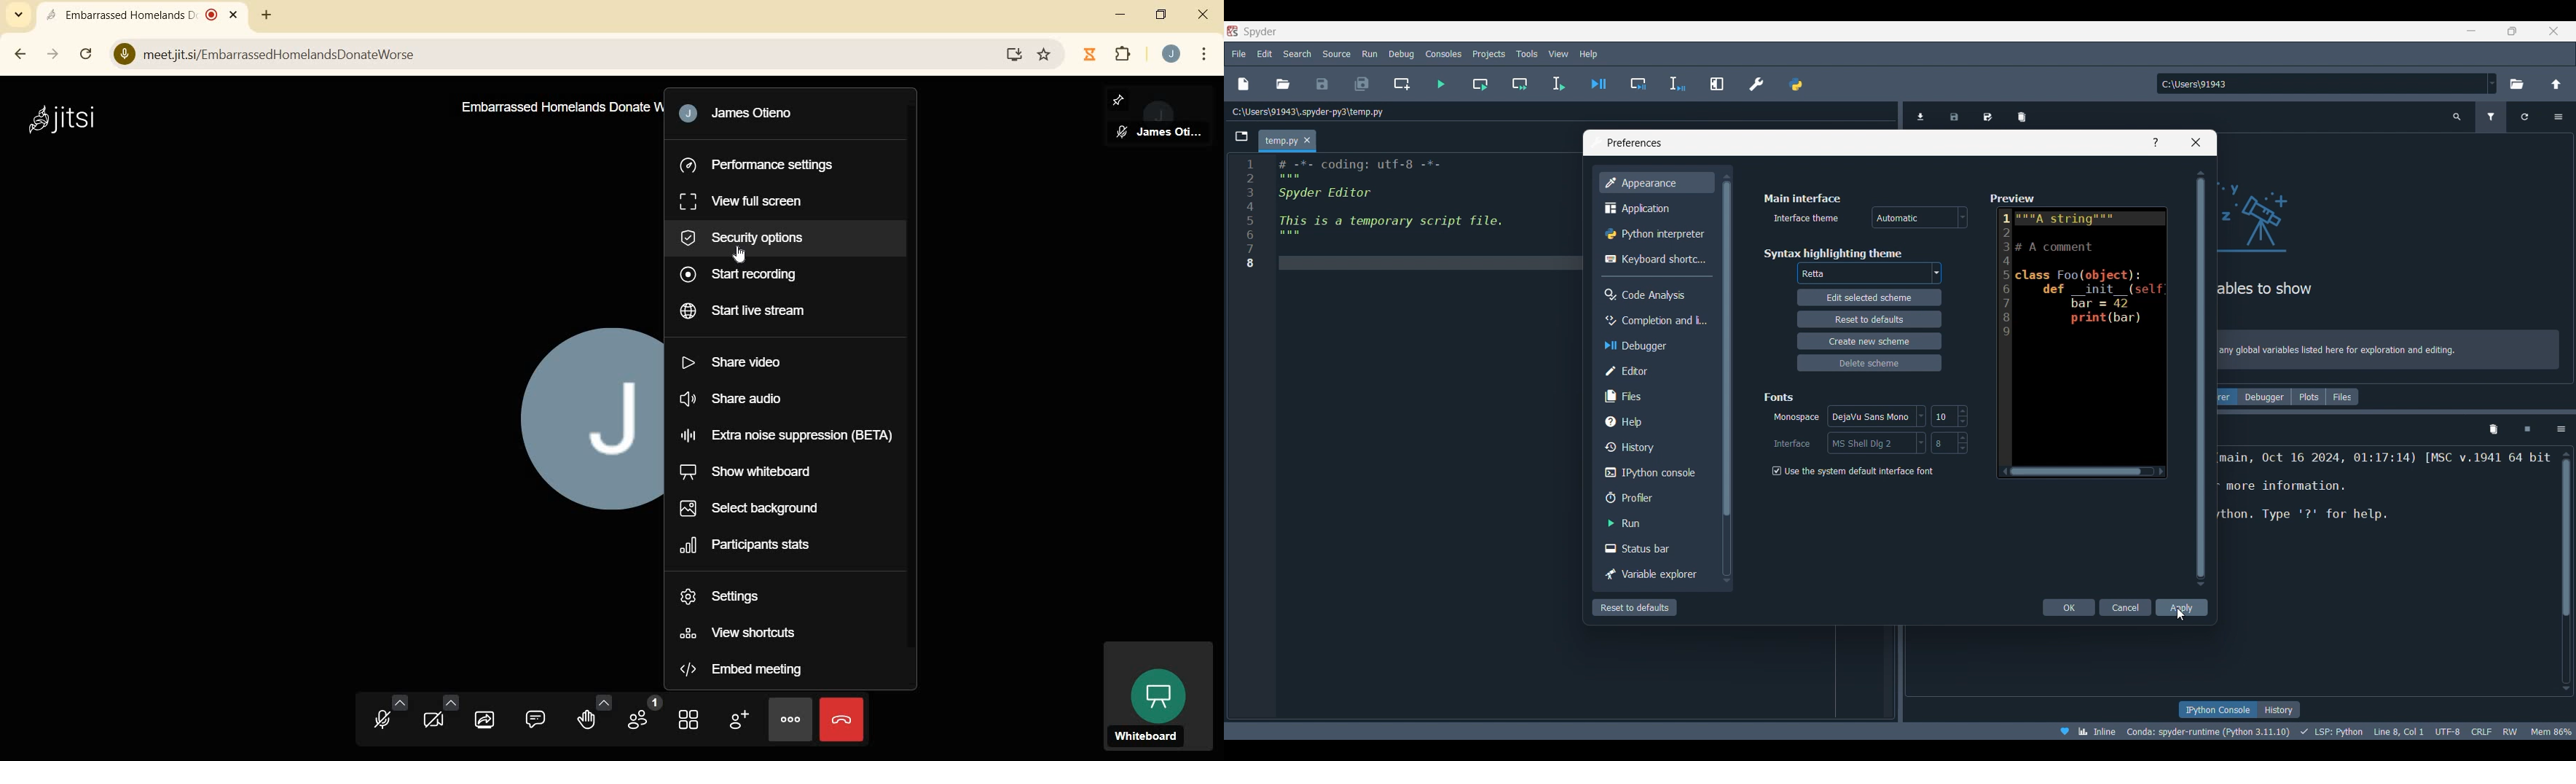  Describe the element at coordinates (2551, 730) in the screenshot. I see `memory usage` at that location.